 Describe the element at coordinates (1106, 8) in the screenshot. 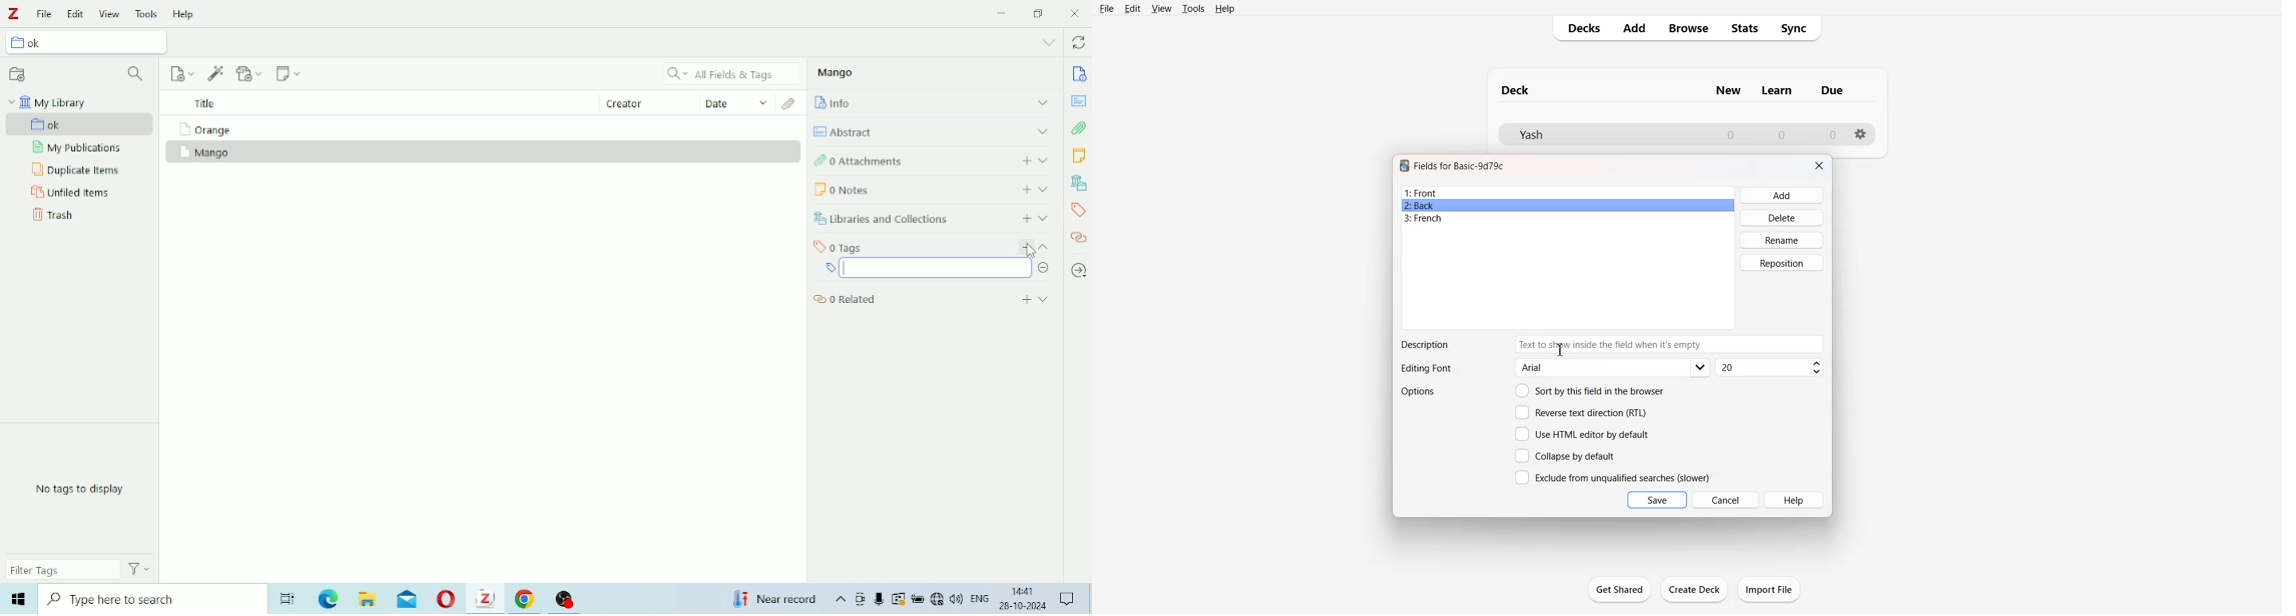

I see `File` at that location.